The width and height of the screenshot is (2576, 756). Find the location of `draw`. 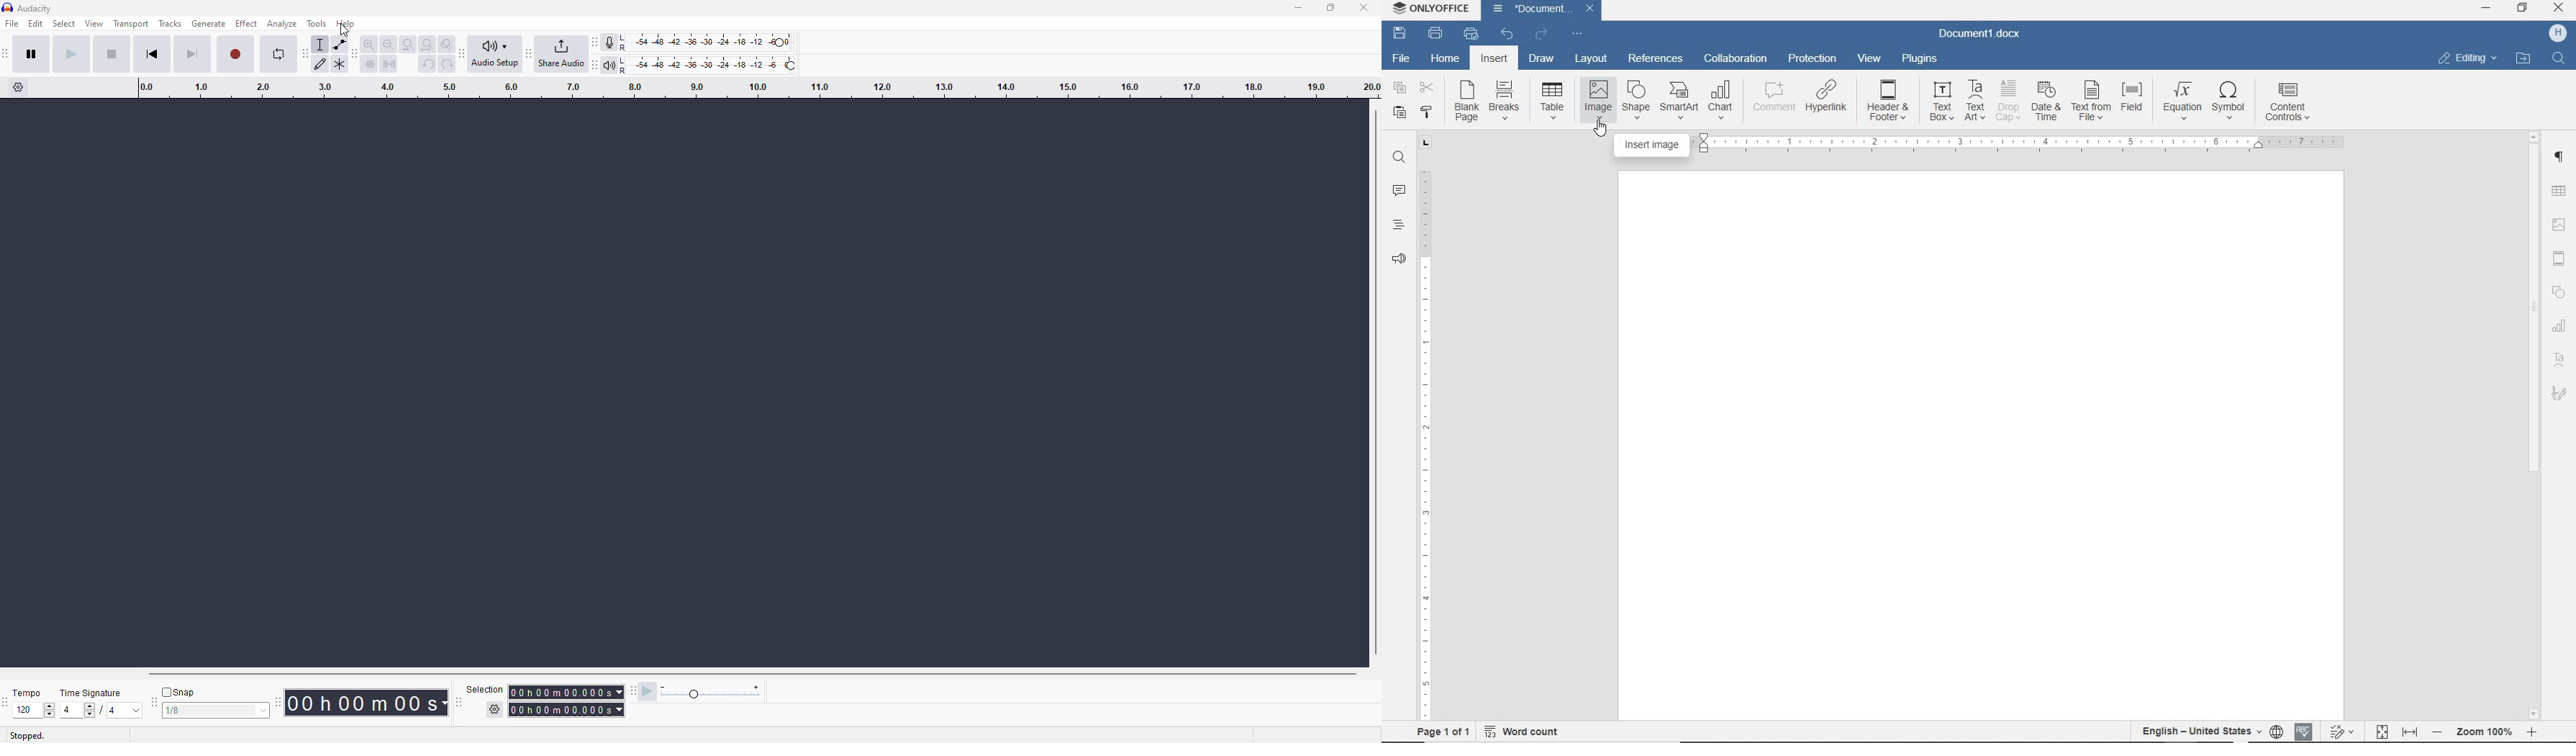

draw is located at coordinates (1542, 59).